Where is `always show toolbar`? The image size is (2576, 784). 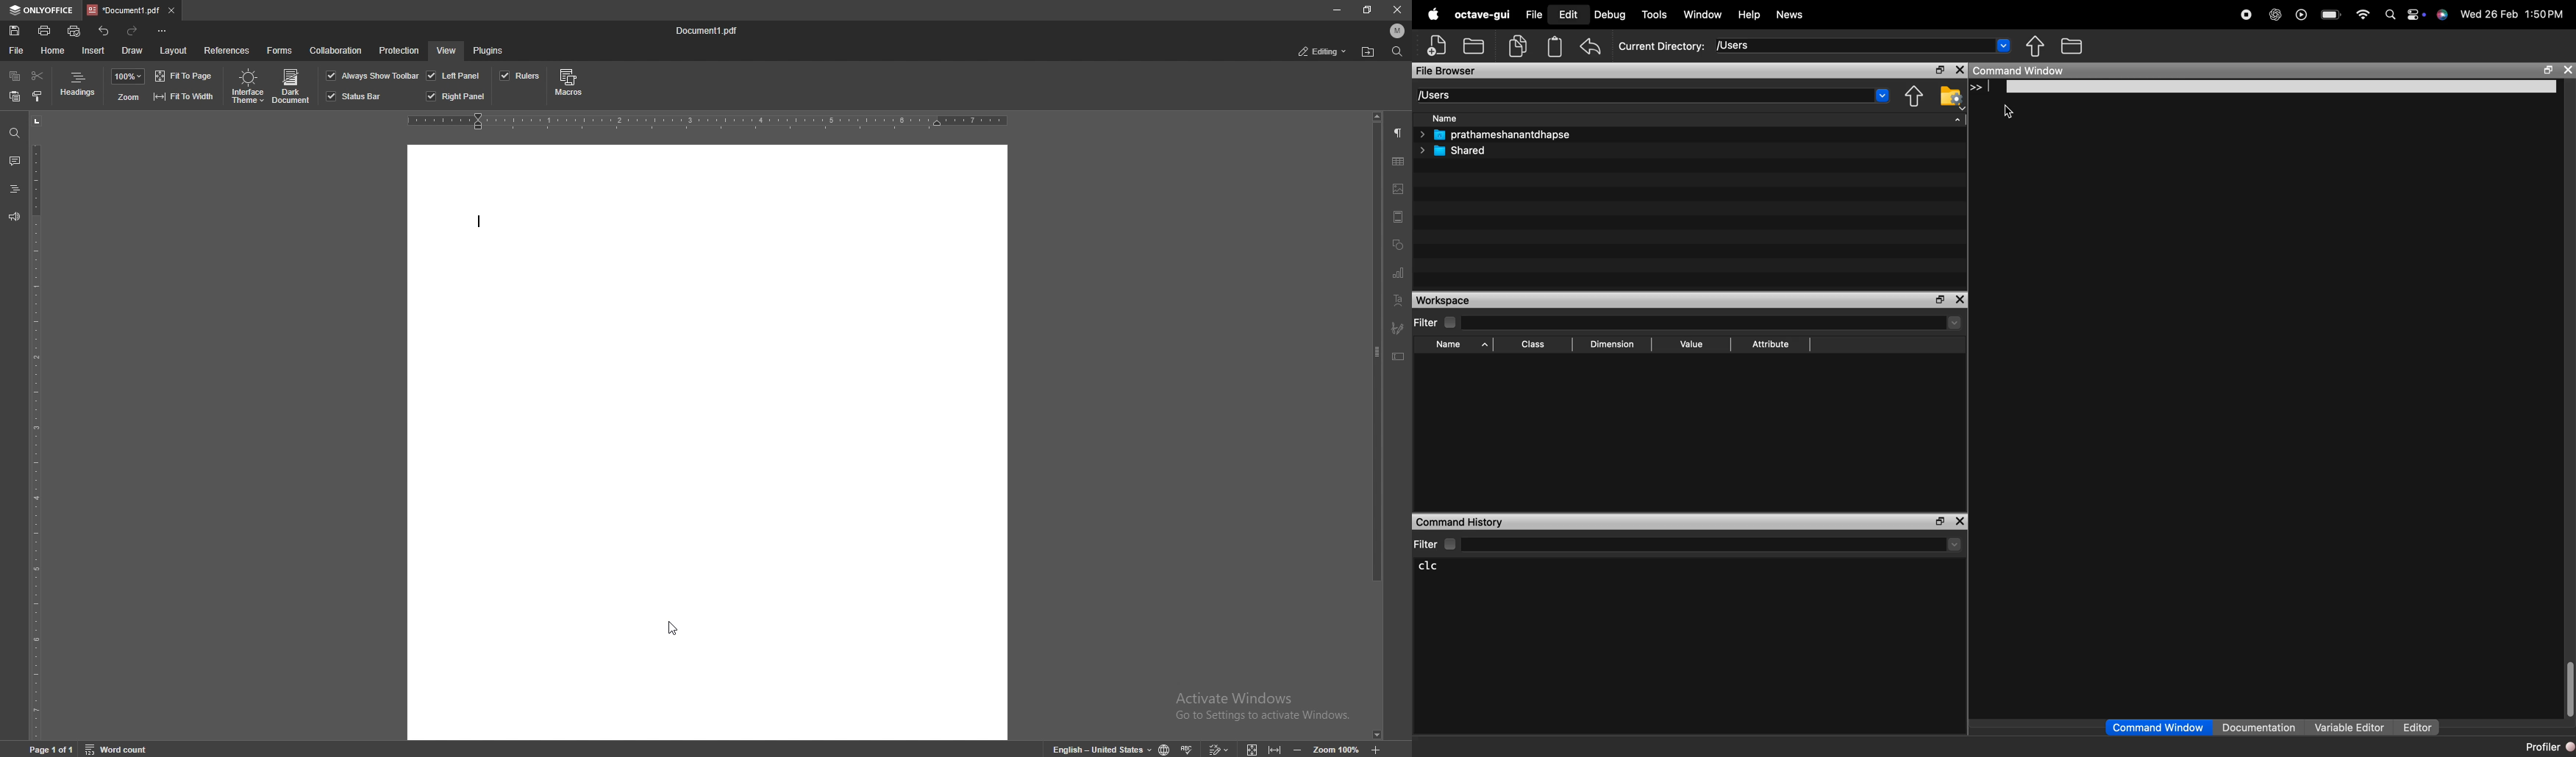
always show toolbar is located at coordinates (373, 75).